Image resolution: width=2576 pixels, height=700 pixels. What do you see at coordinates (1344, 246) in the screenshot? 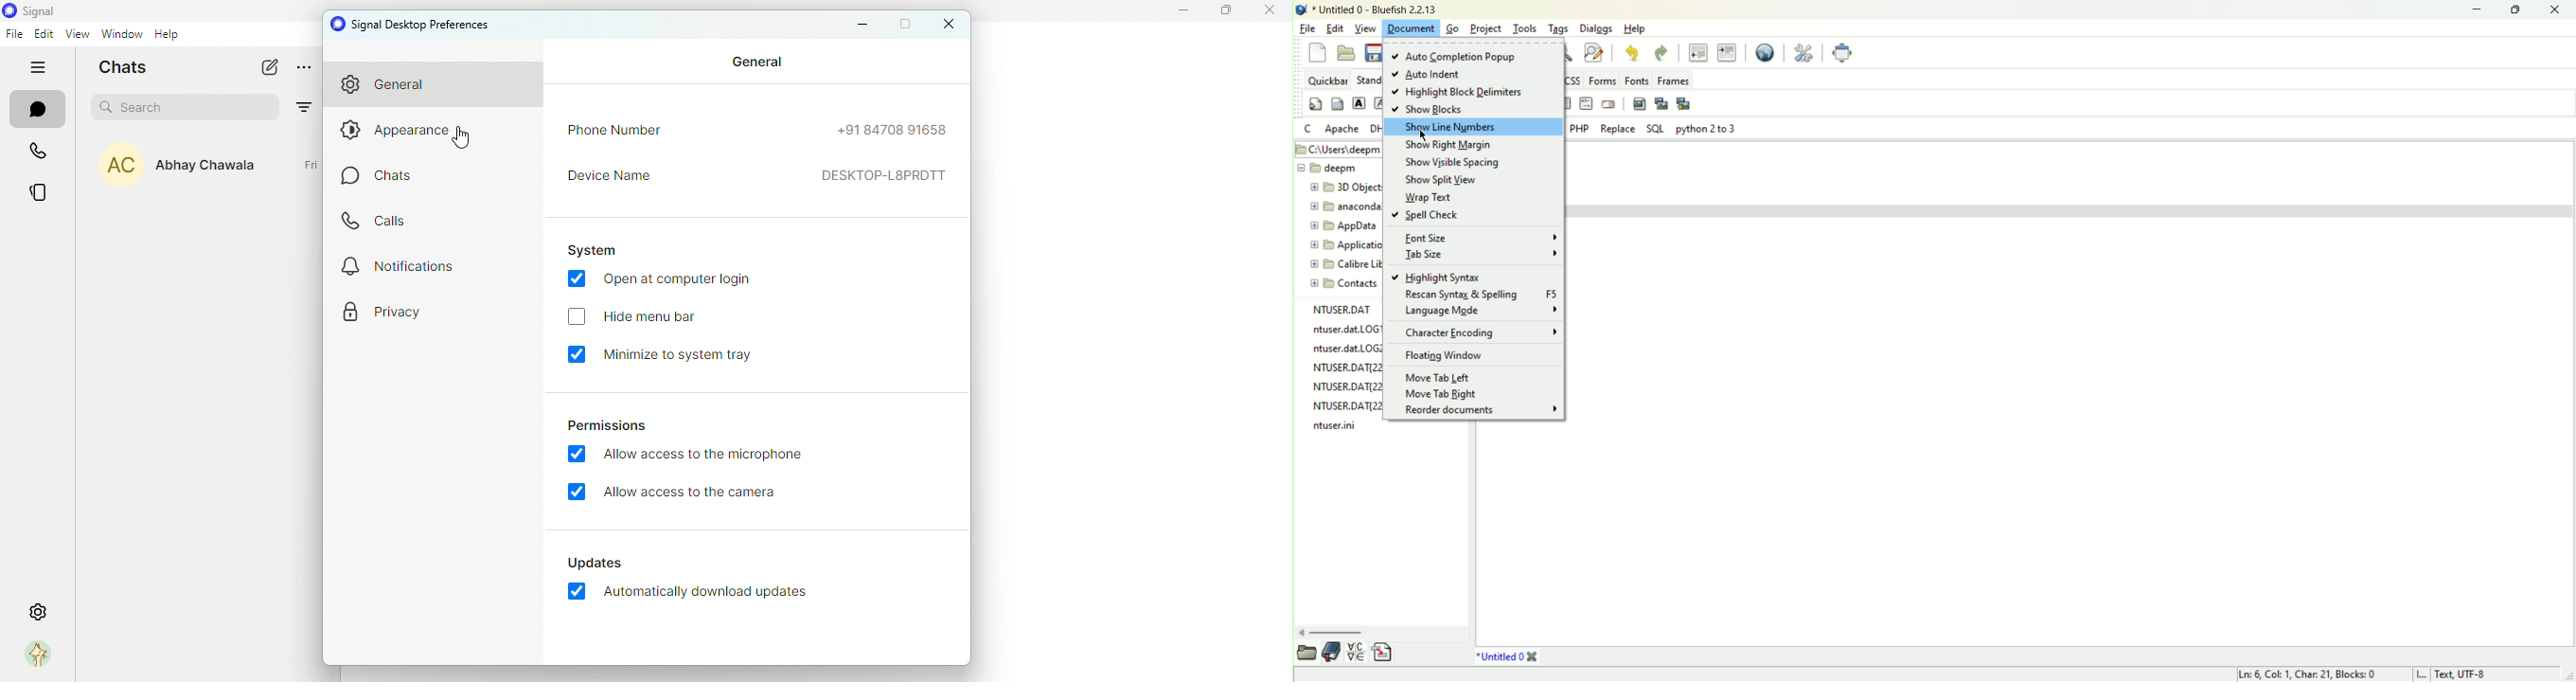
I see `application` at bounding box center [1344, 246].